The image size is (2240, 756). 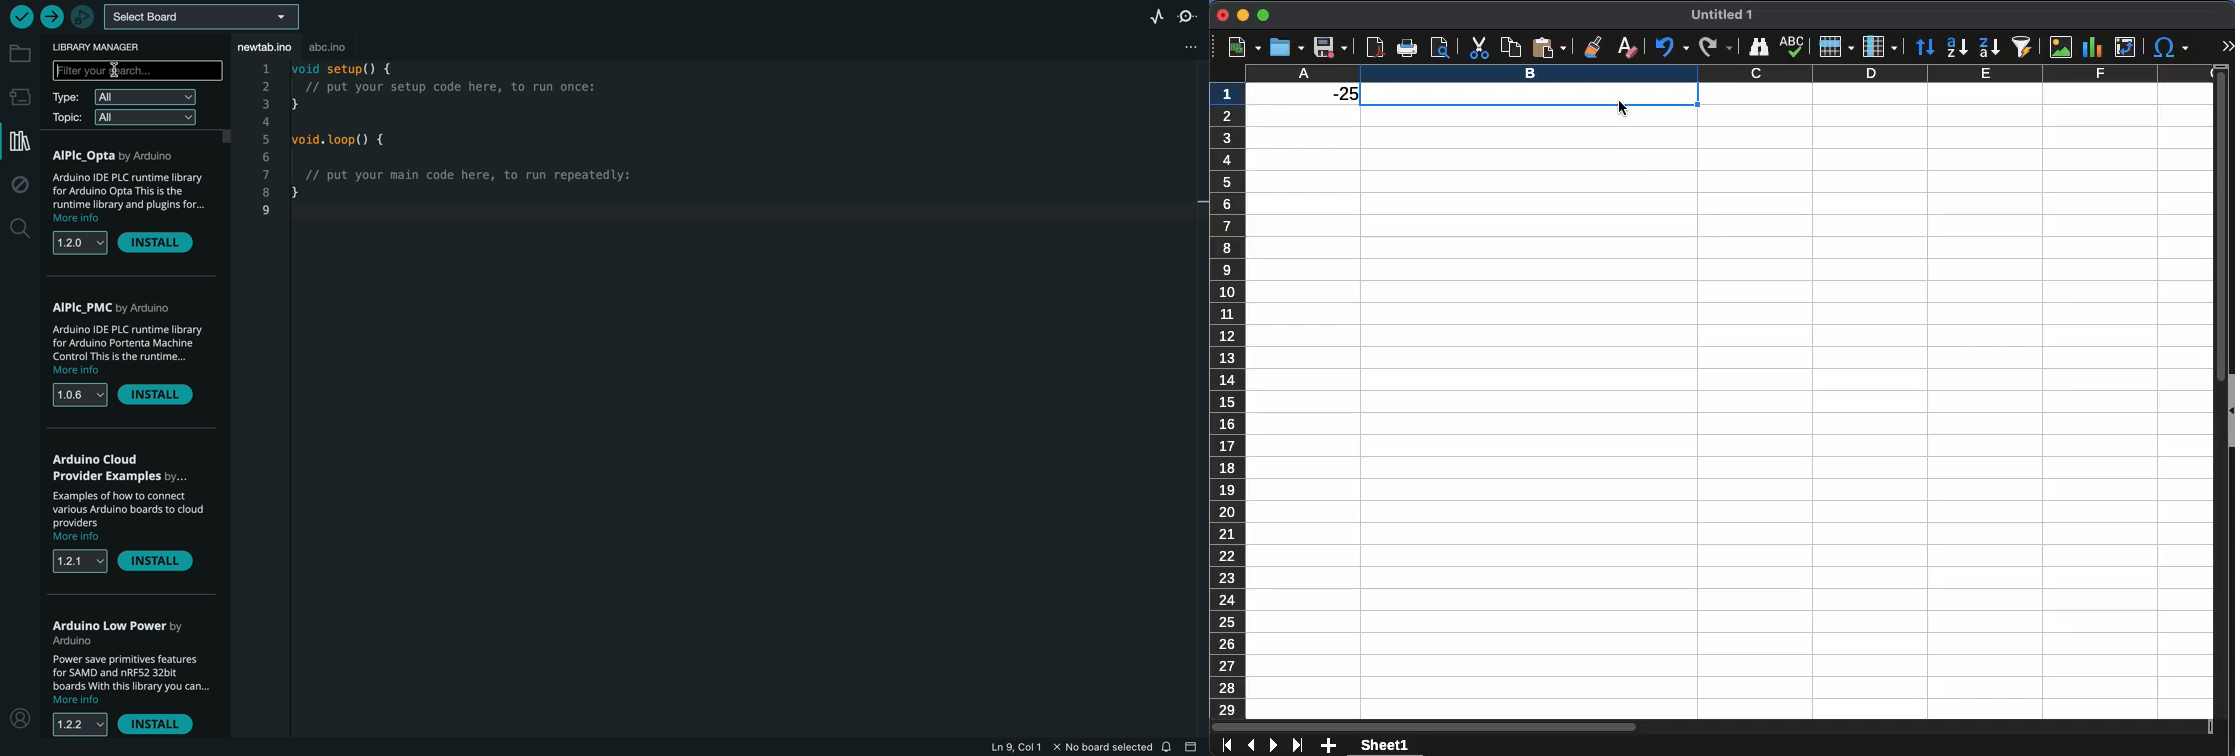 I want to click on versions, so click(x=81, y=560).